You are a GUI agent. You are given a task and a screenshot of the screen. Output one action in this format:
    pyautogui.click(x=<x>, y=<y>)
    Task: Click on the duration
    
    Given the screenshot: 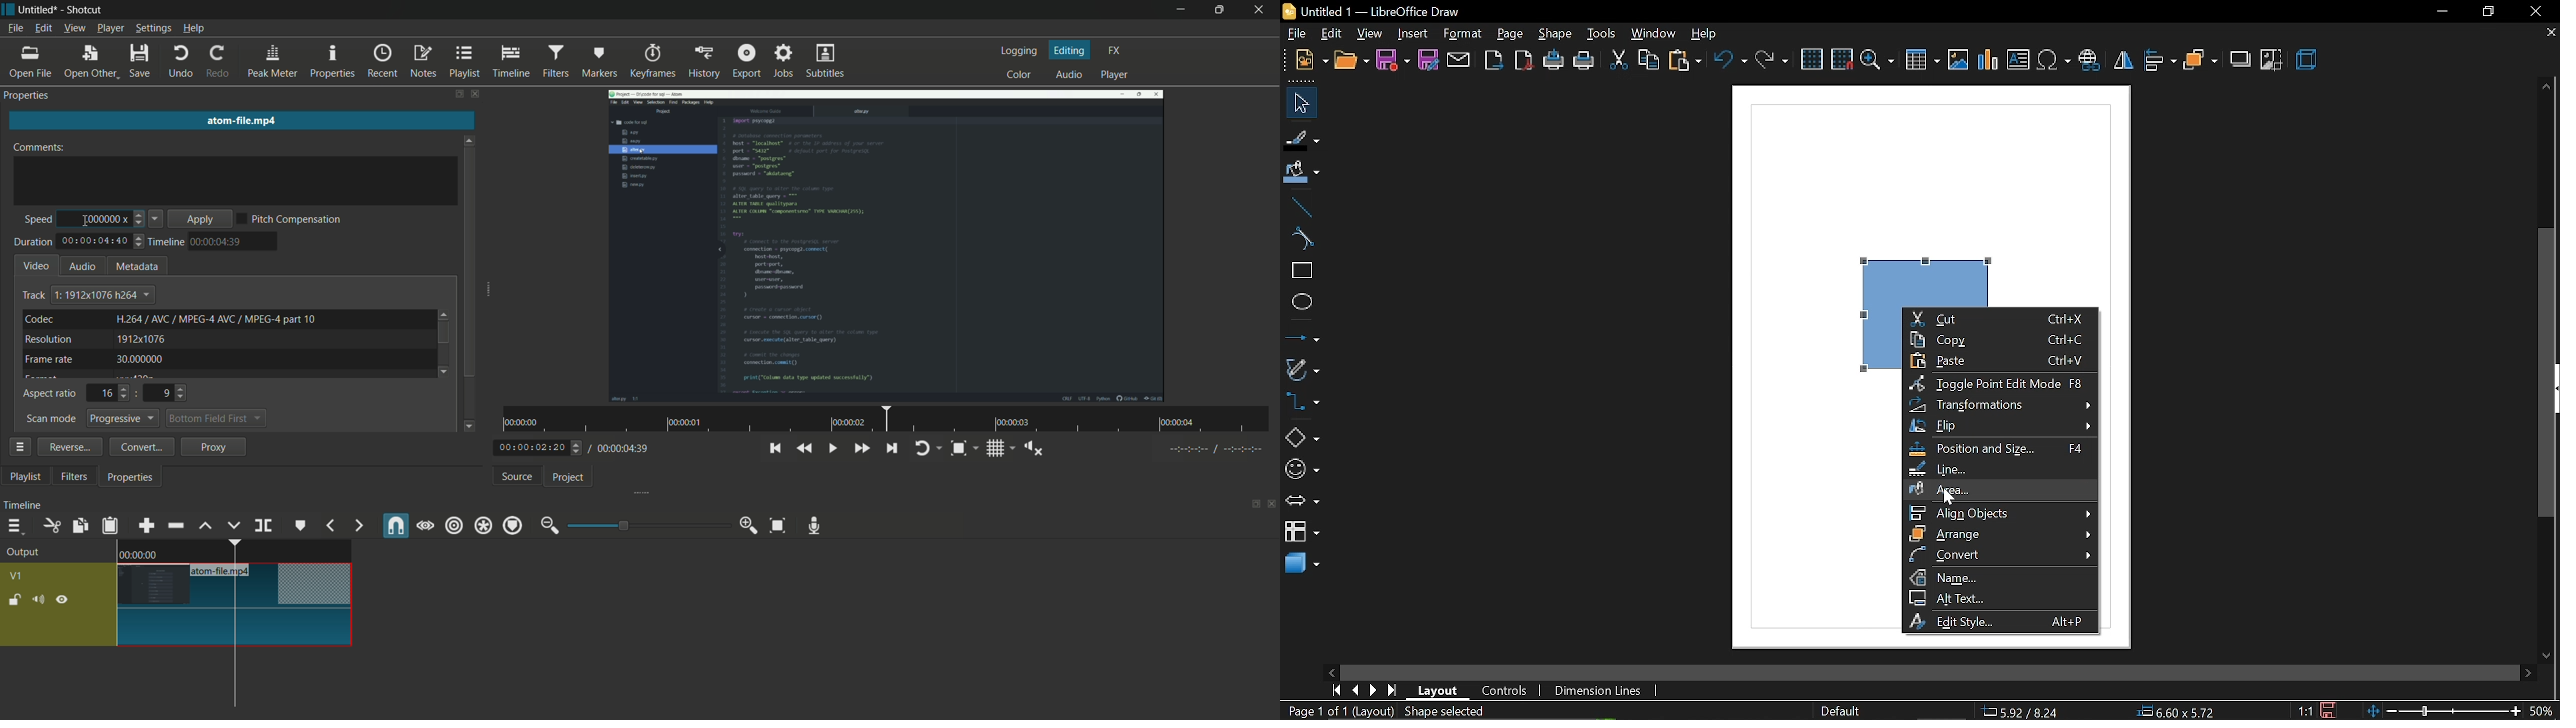 What is the action you would take?
    pyautogui.click(x=33, y=242)
    